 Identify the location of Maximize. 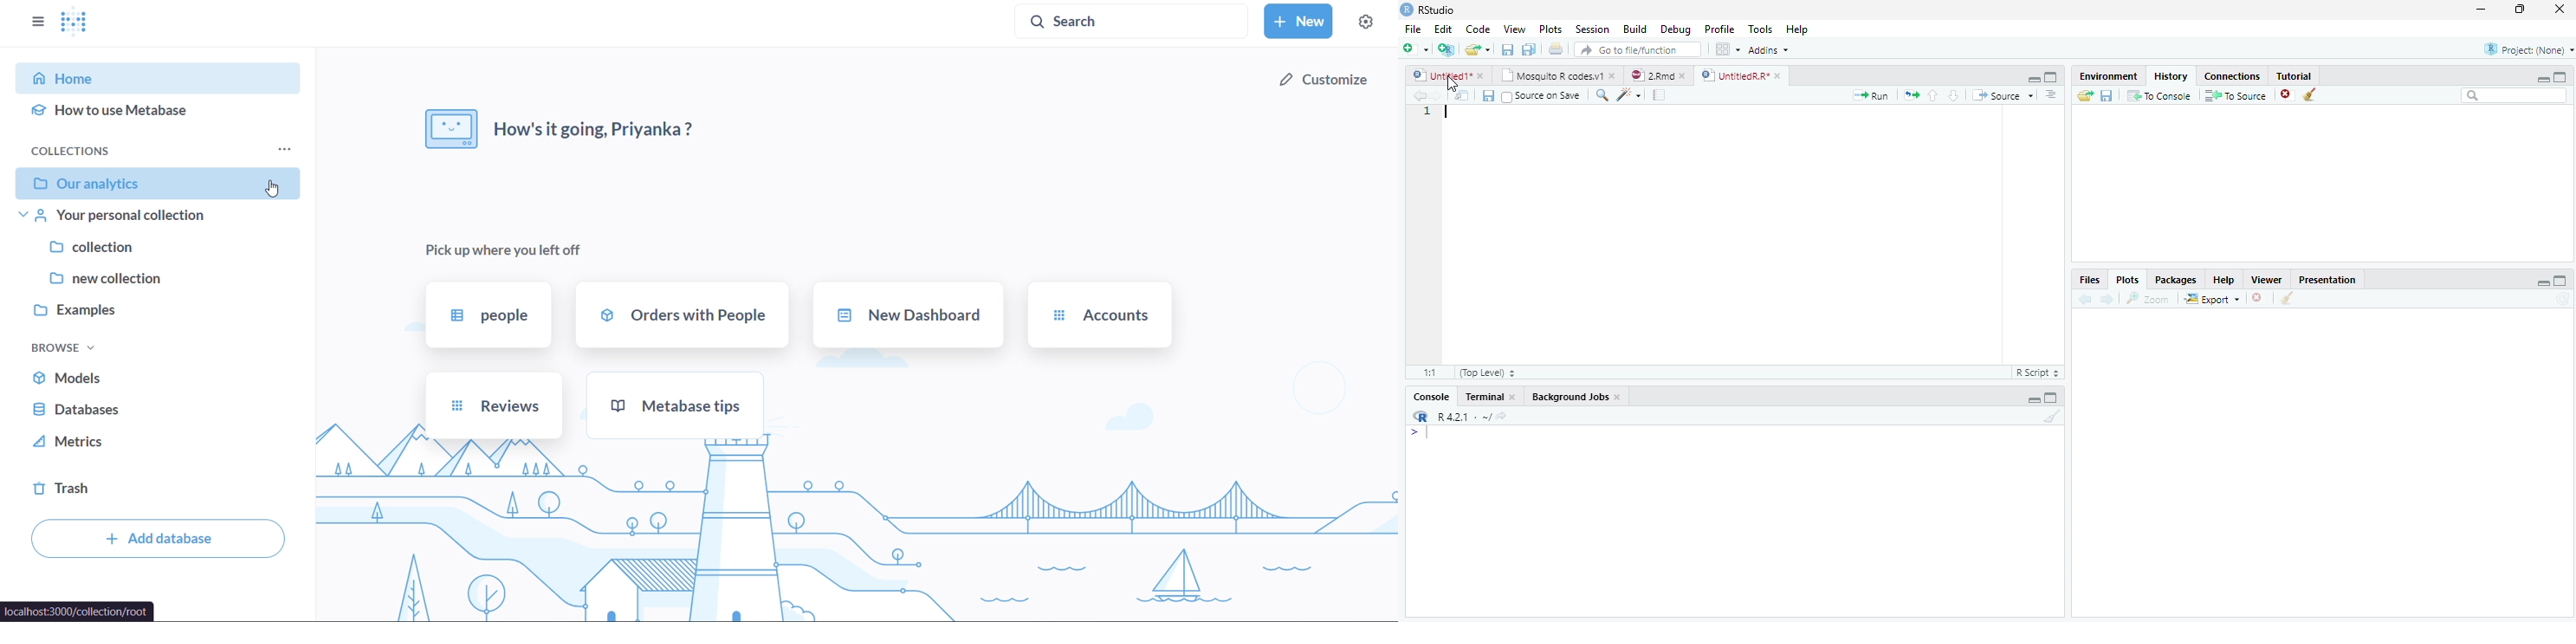
(2053, 399).